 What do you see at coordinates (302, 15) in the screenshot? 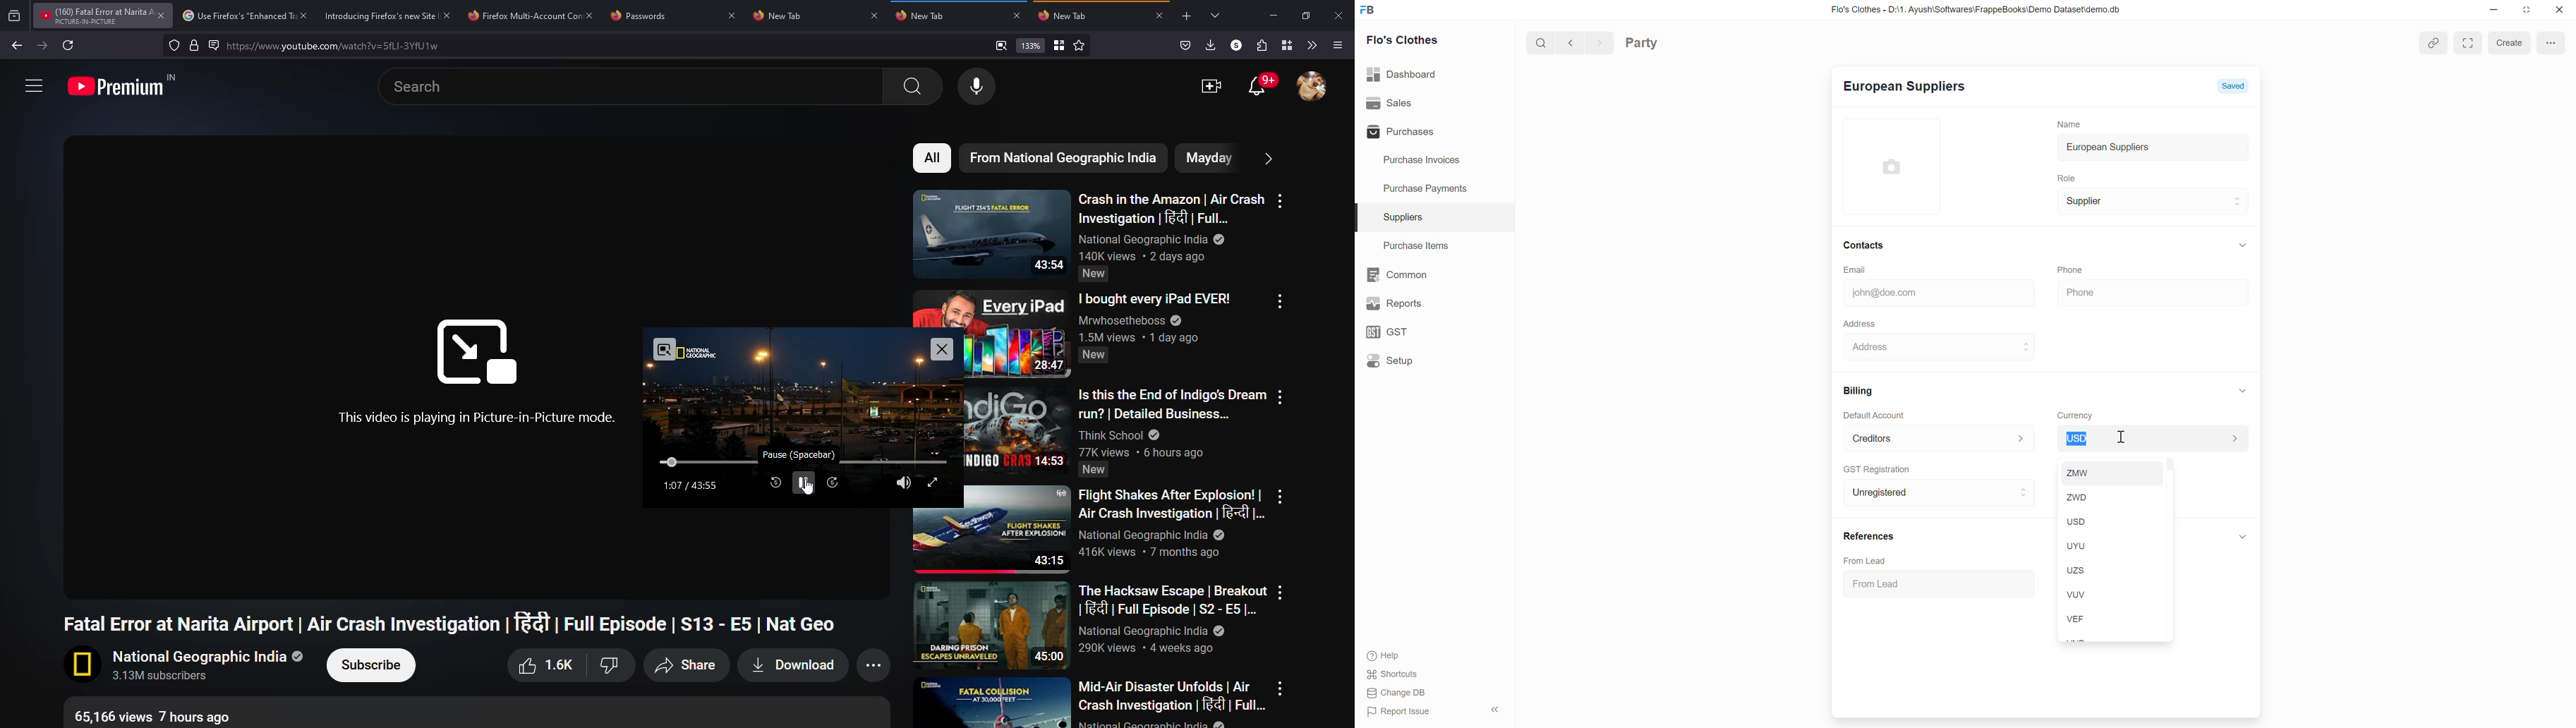
I see `close` at bounding box center [302, 15].